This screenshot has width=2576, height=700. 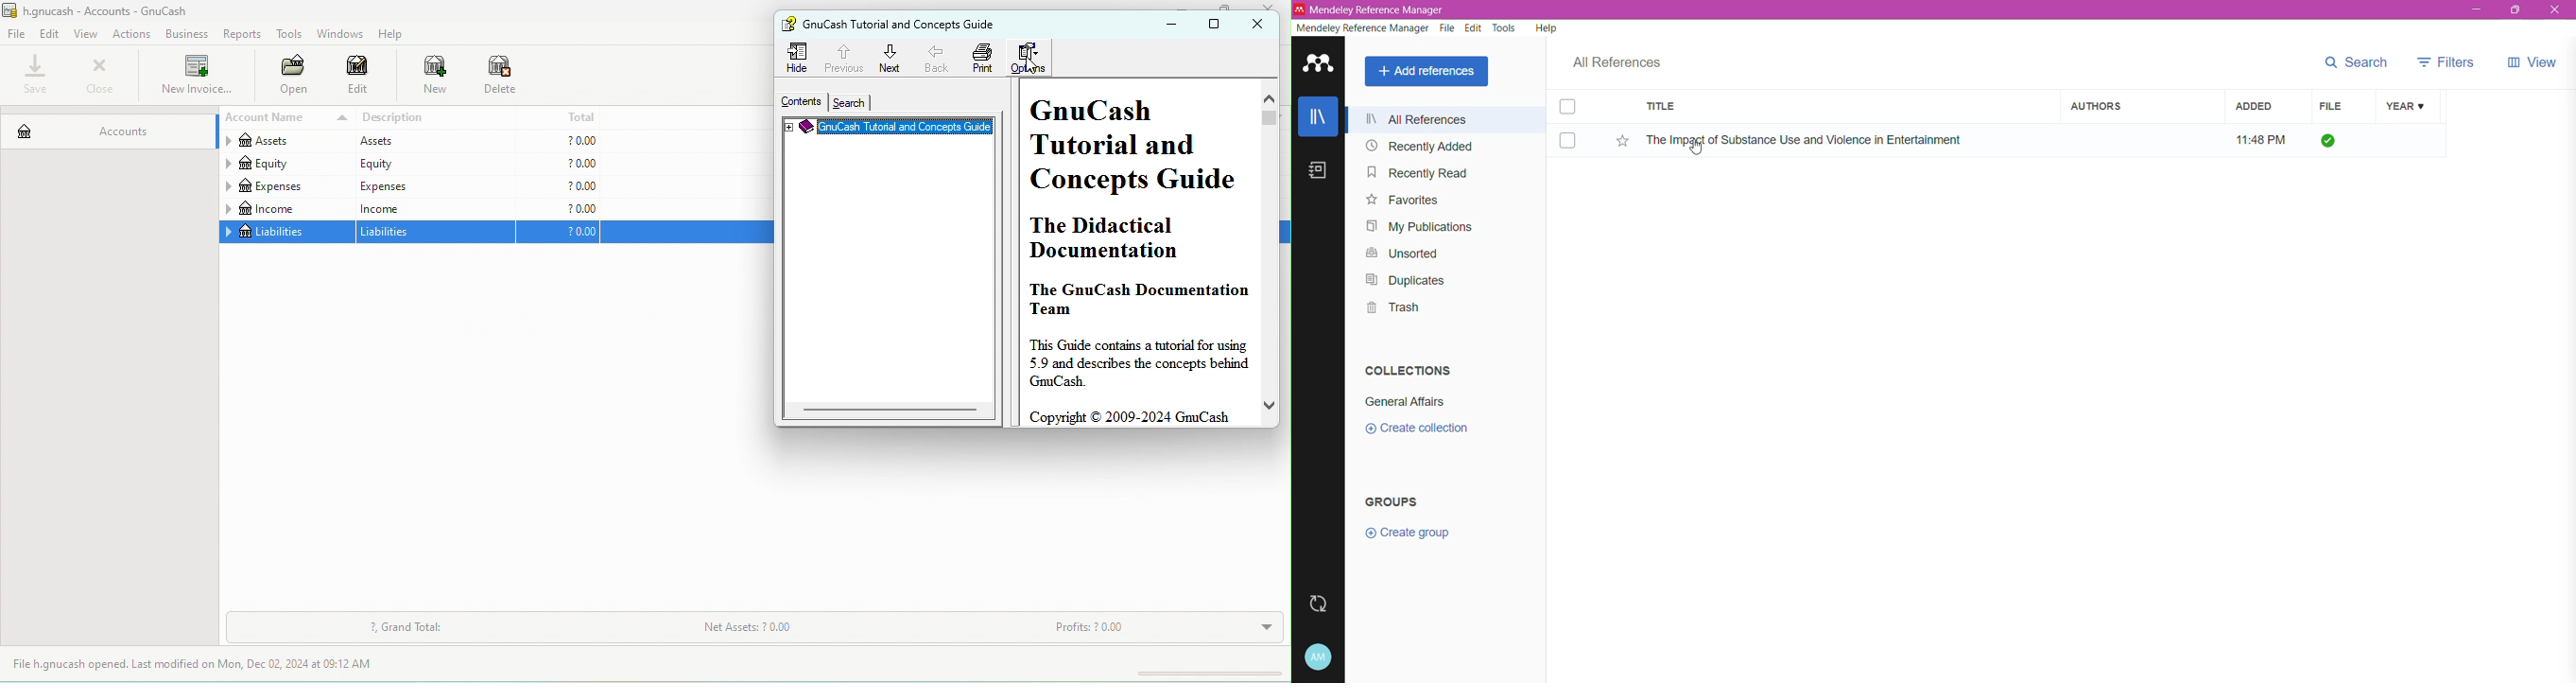 I want to click on save, so click(x=37, y=76).